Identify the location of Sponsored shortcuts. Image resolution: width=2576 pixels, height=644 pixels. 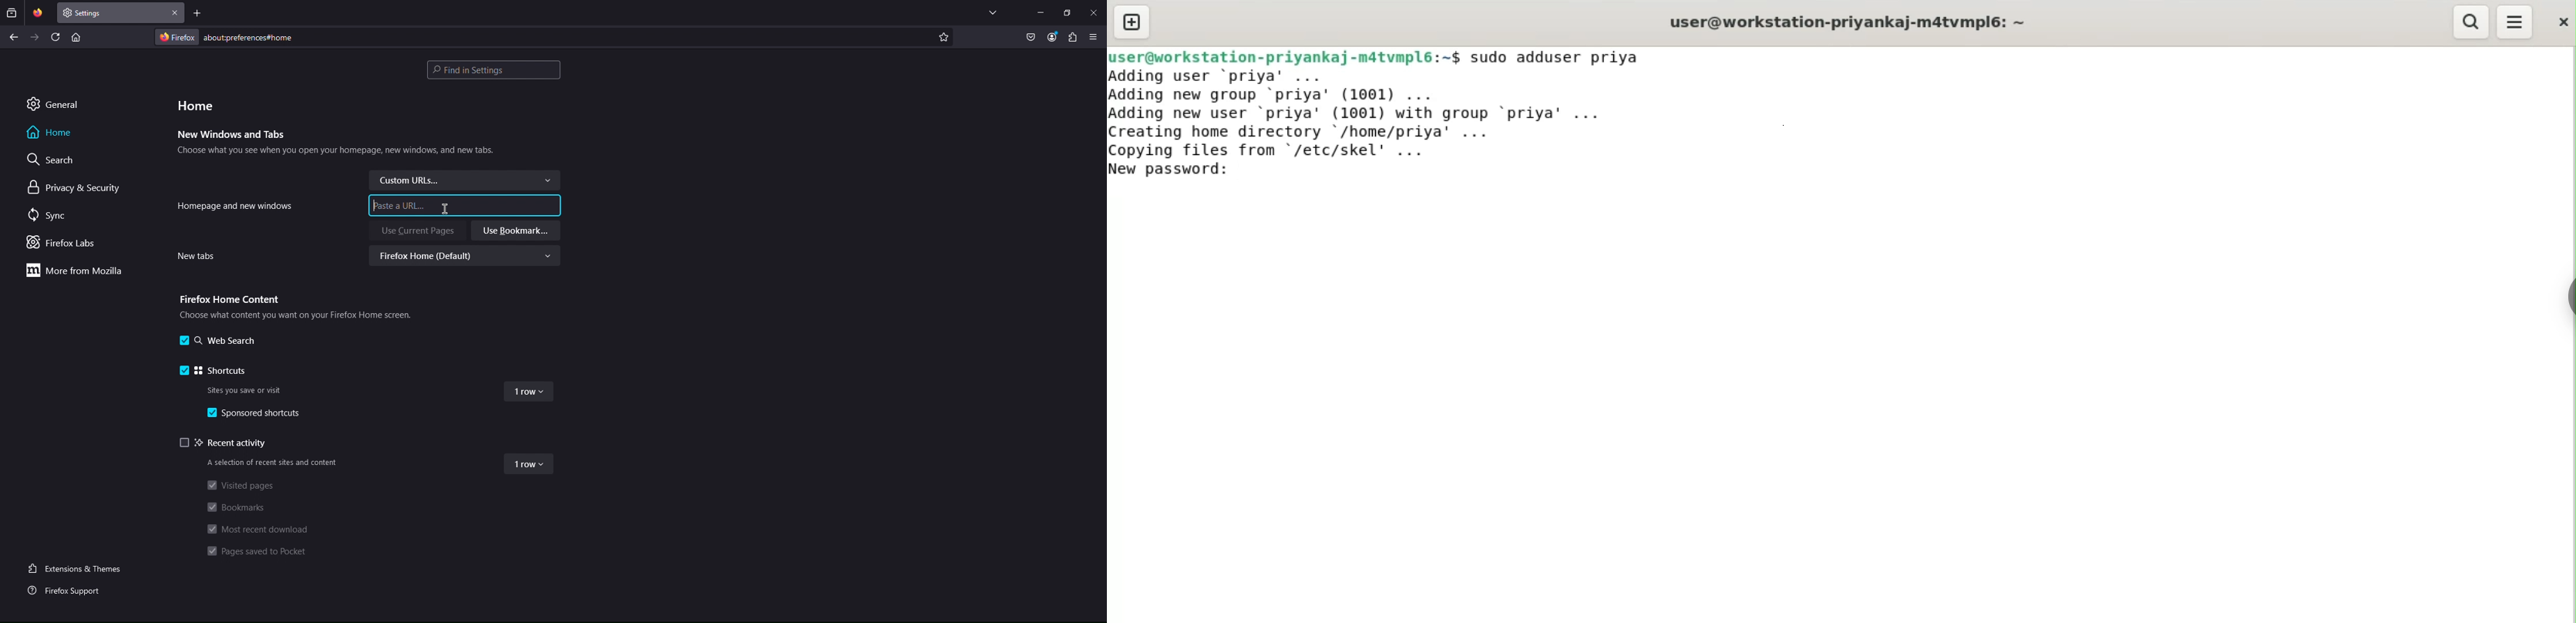
(257, 414).